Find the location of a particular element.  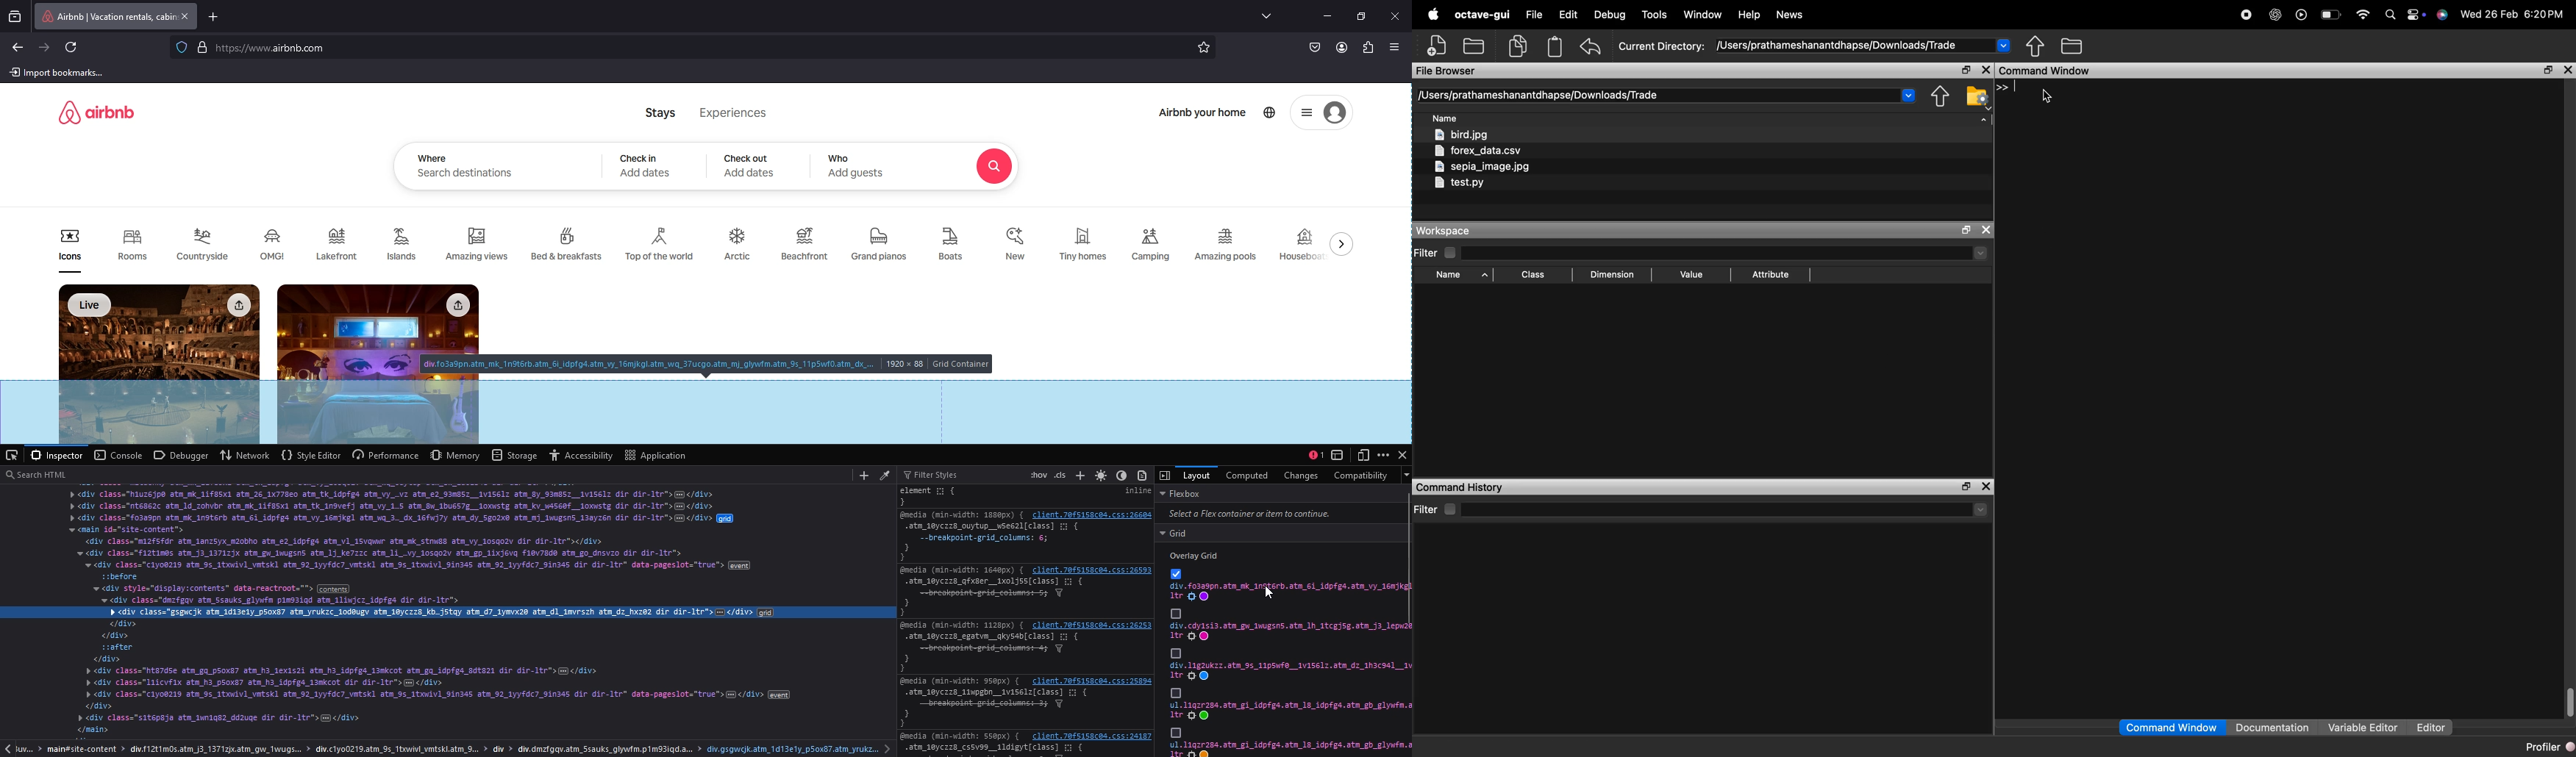

Wed 26 Feb 6:20PM is located at coordinates (2514, 13).